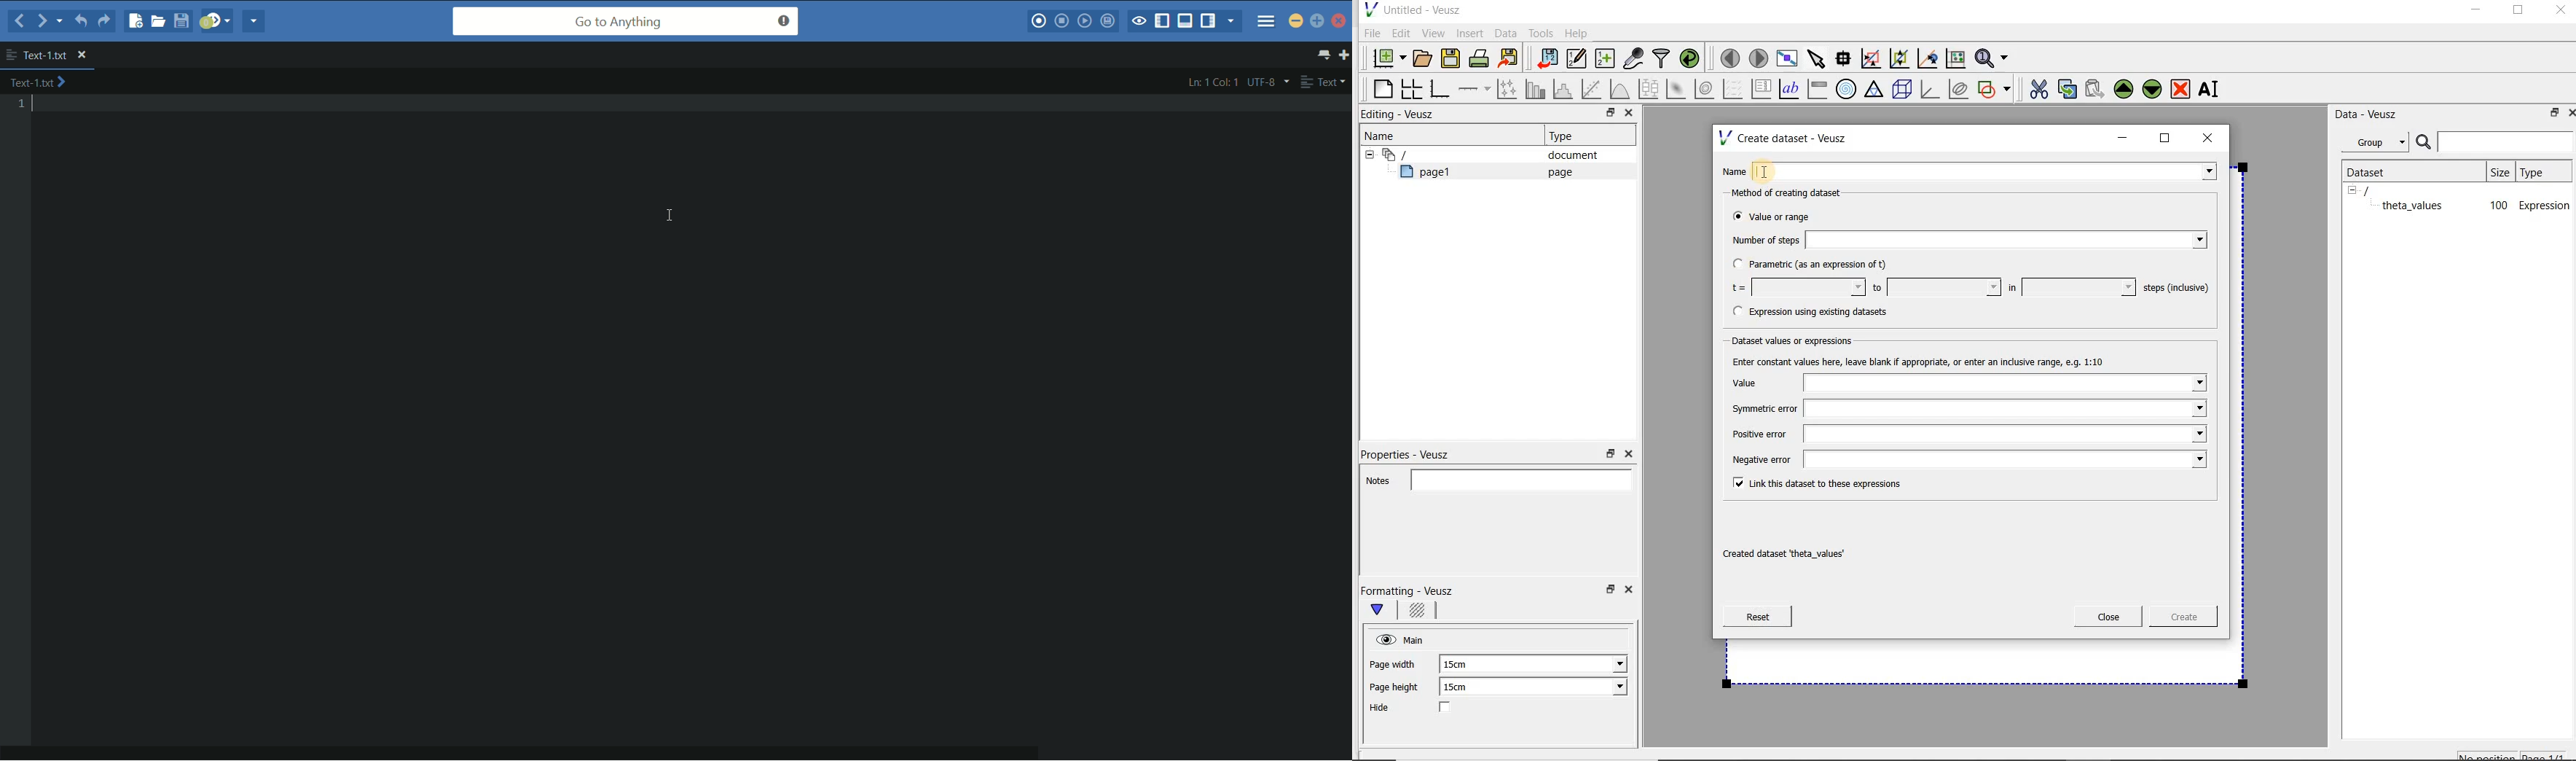  Describe the element at coordinates (1494, 478) in the screenshot. I see `Notes` at that location.